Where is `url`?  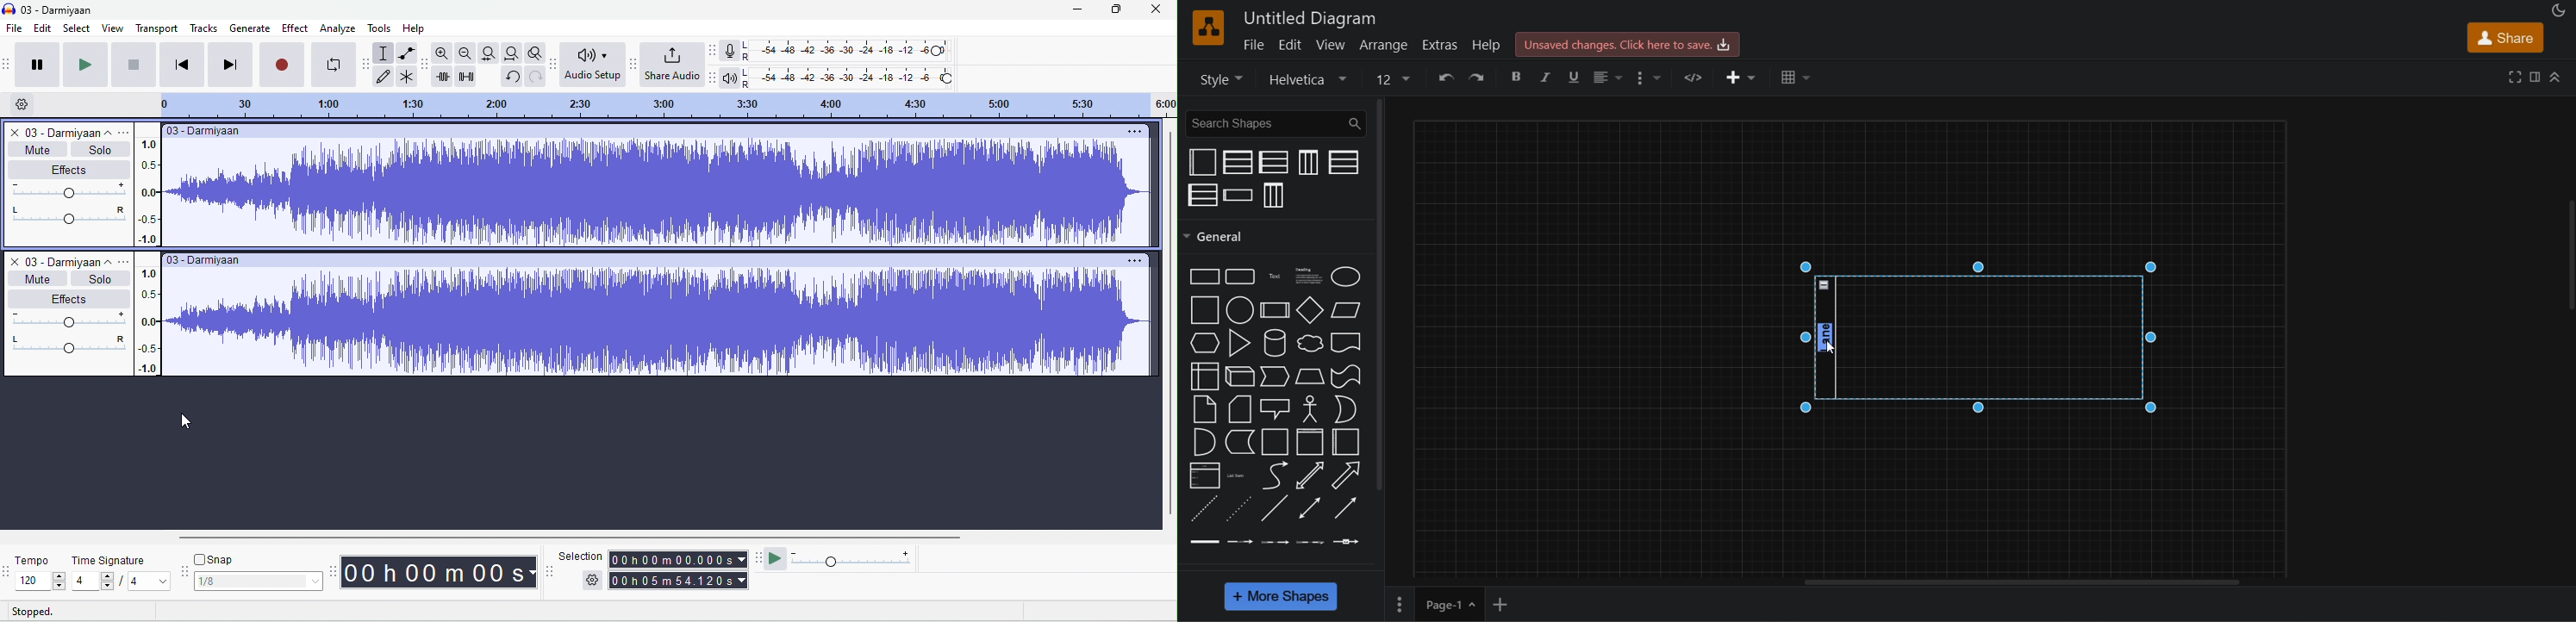
url is located at coordinates (1698, 77).